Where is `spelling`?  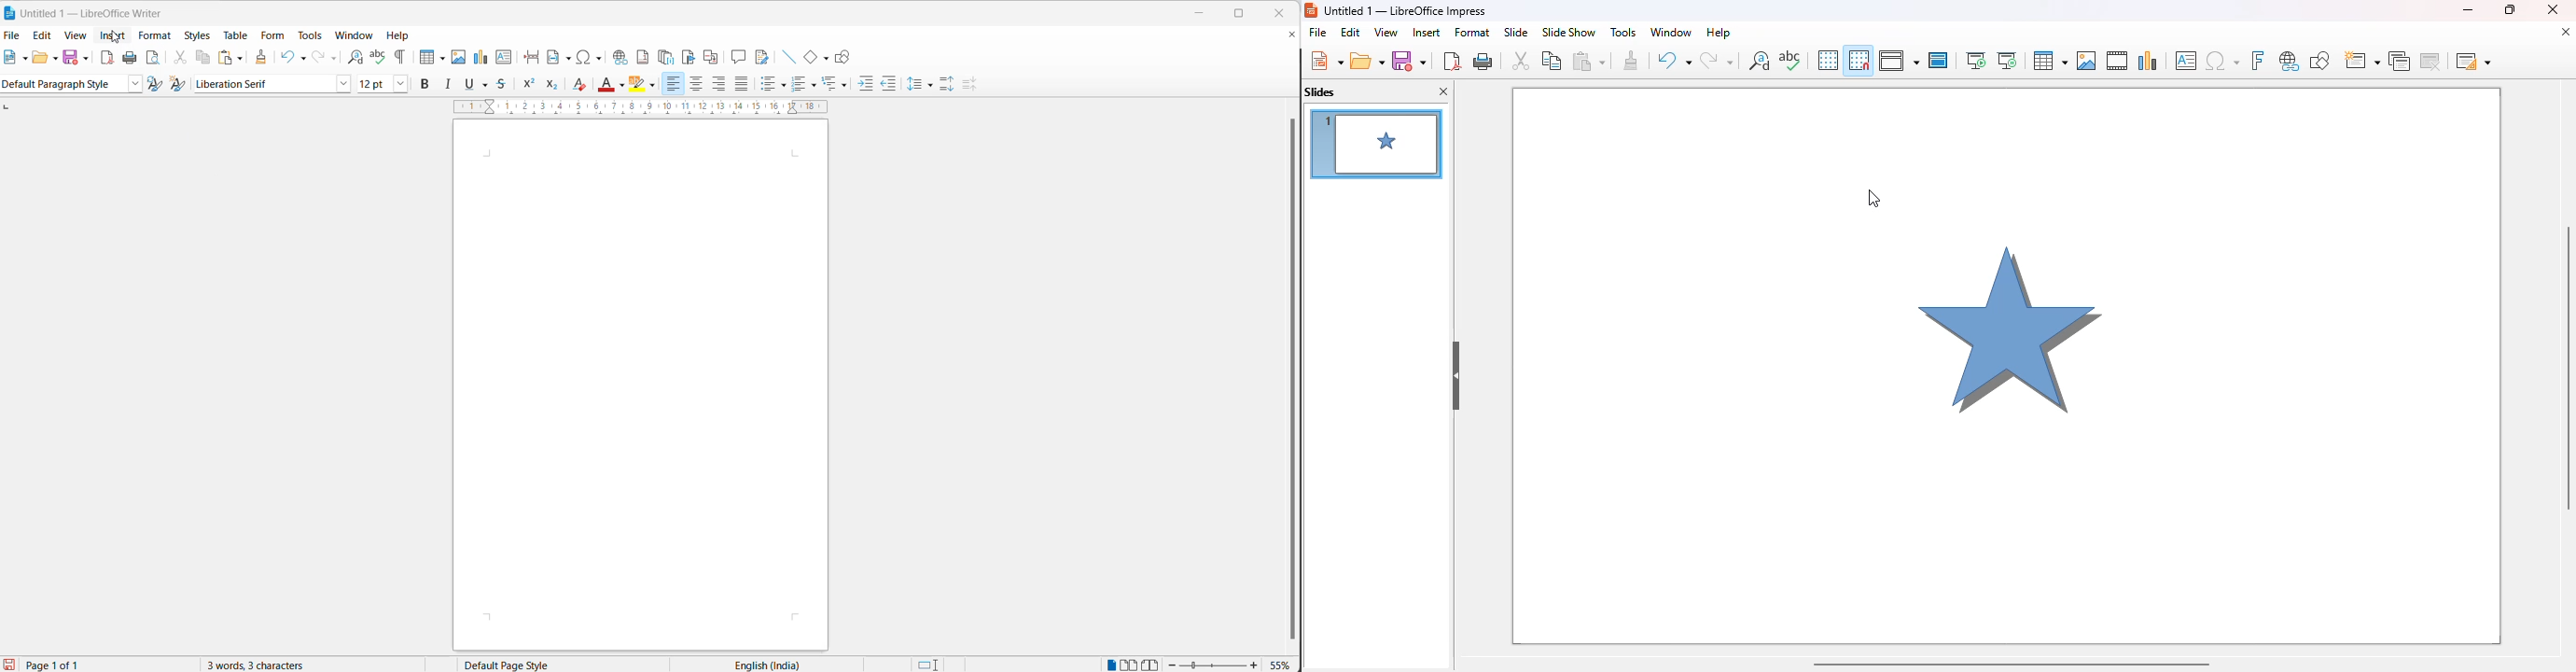
spelling is located at coordinates (1790, 60).